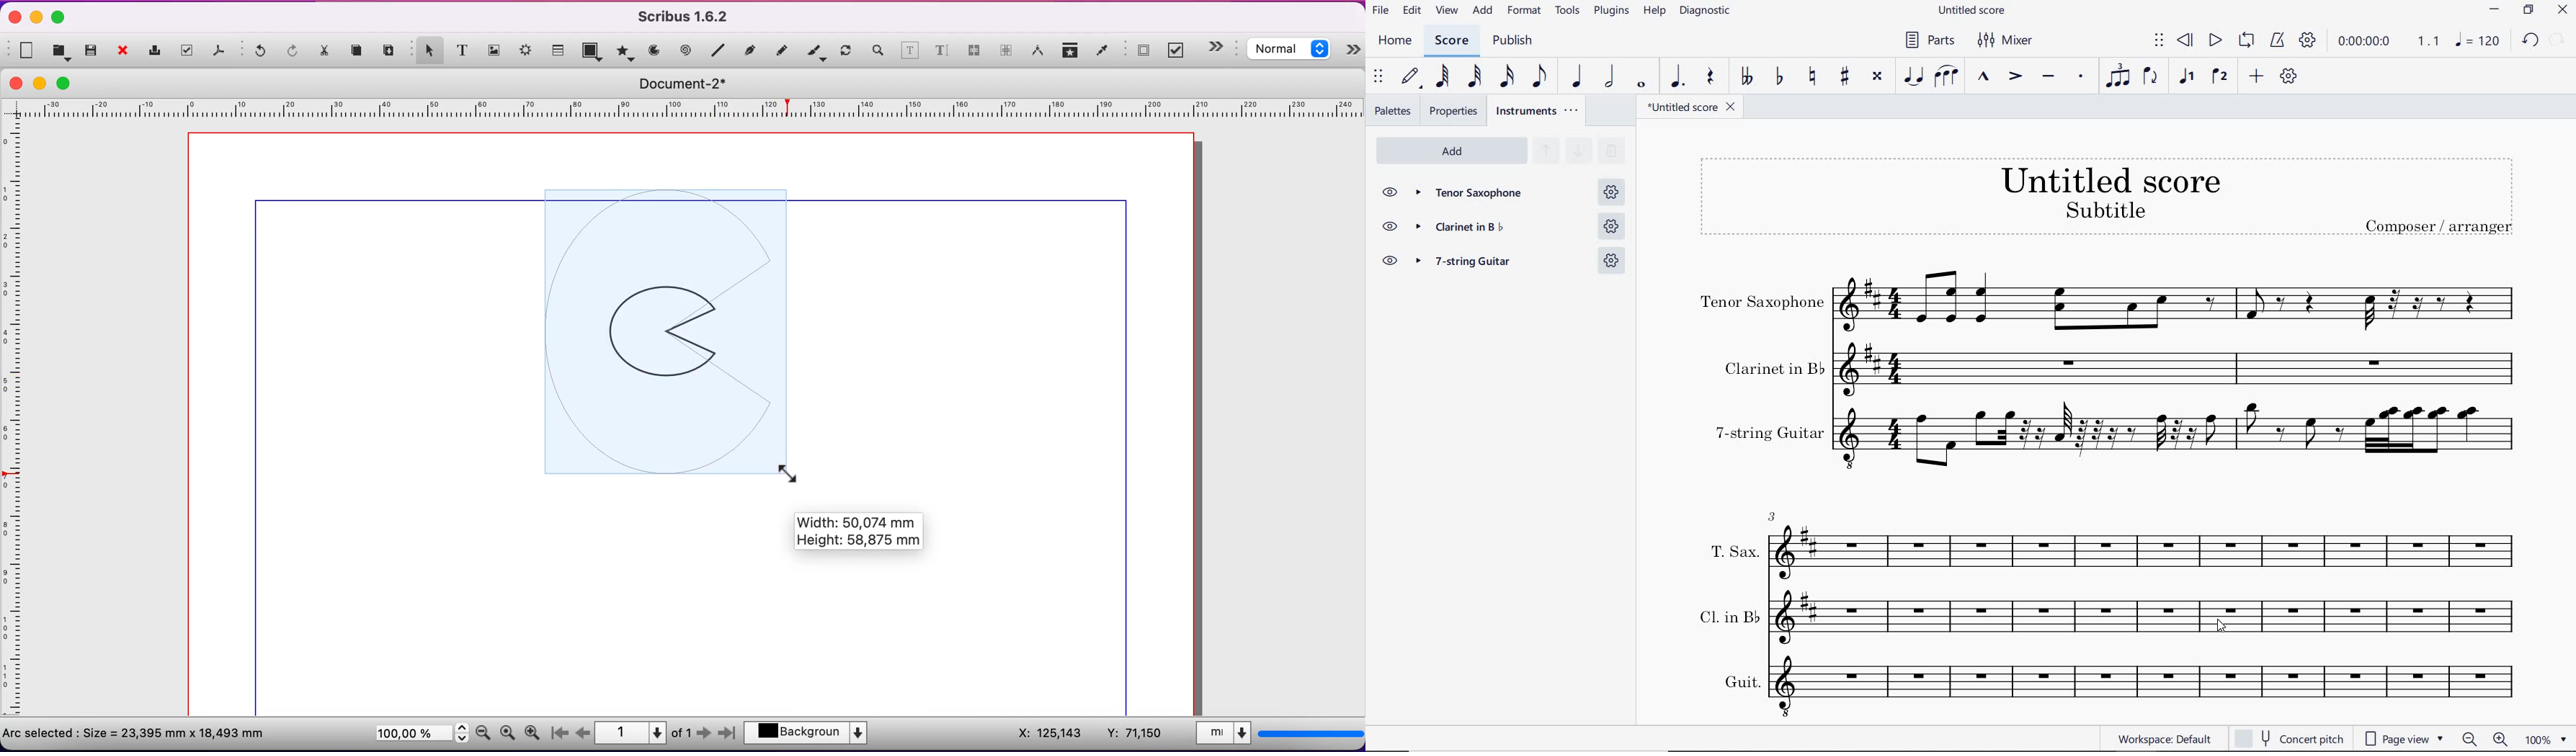  What do you see at coordinates (1071, 52) in the screenshot?
I see `copy item properties` at bounding box center [1071, 52].